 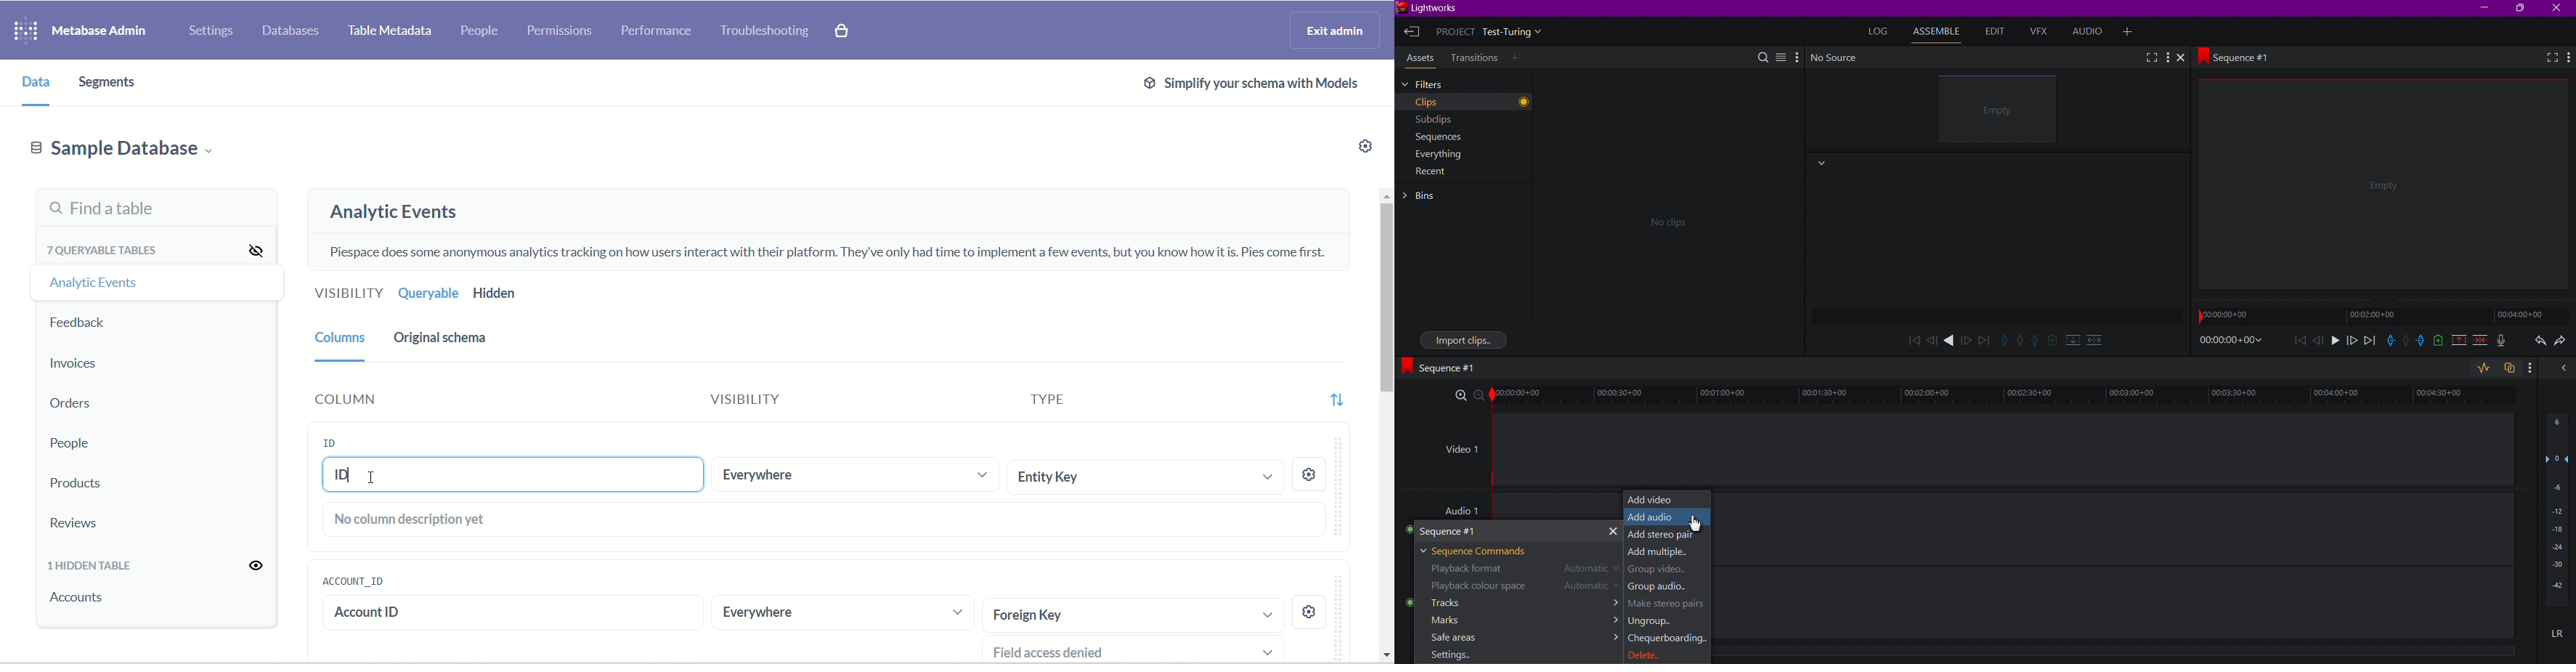 What do you see at coordinates (1663, 588) in the screenshot?
I see `Group audio` at bounding box center [1663, 588].